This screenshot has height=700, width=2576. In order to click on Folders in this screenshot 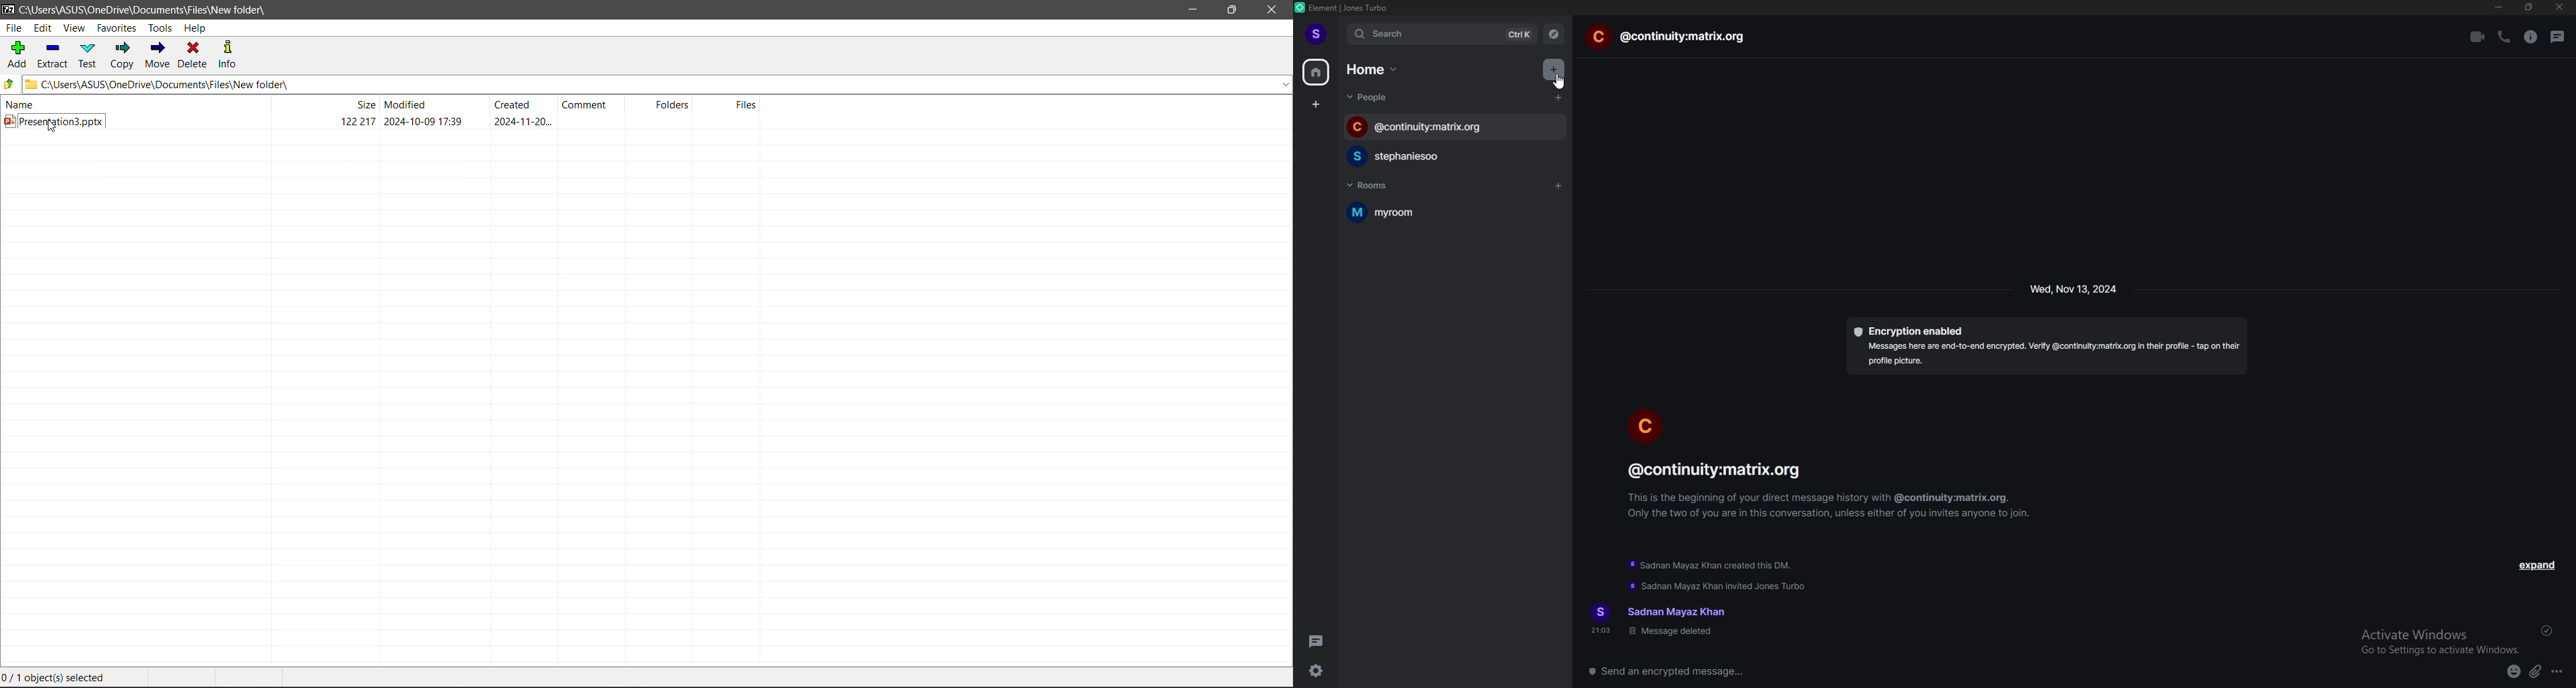, I will do `click(665, 104)`.